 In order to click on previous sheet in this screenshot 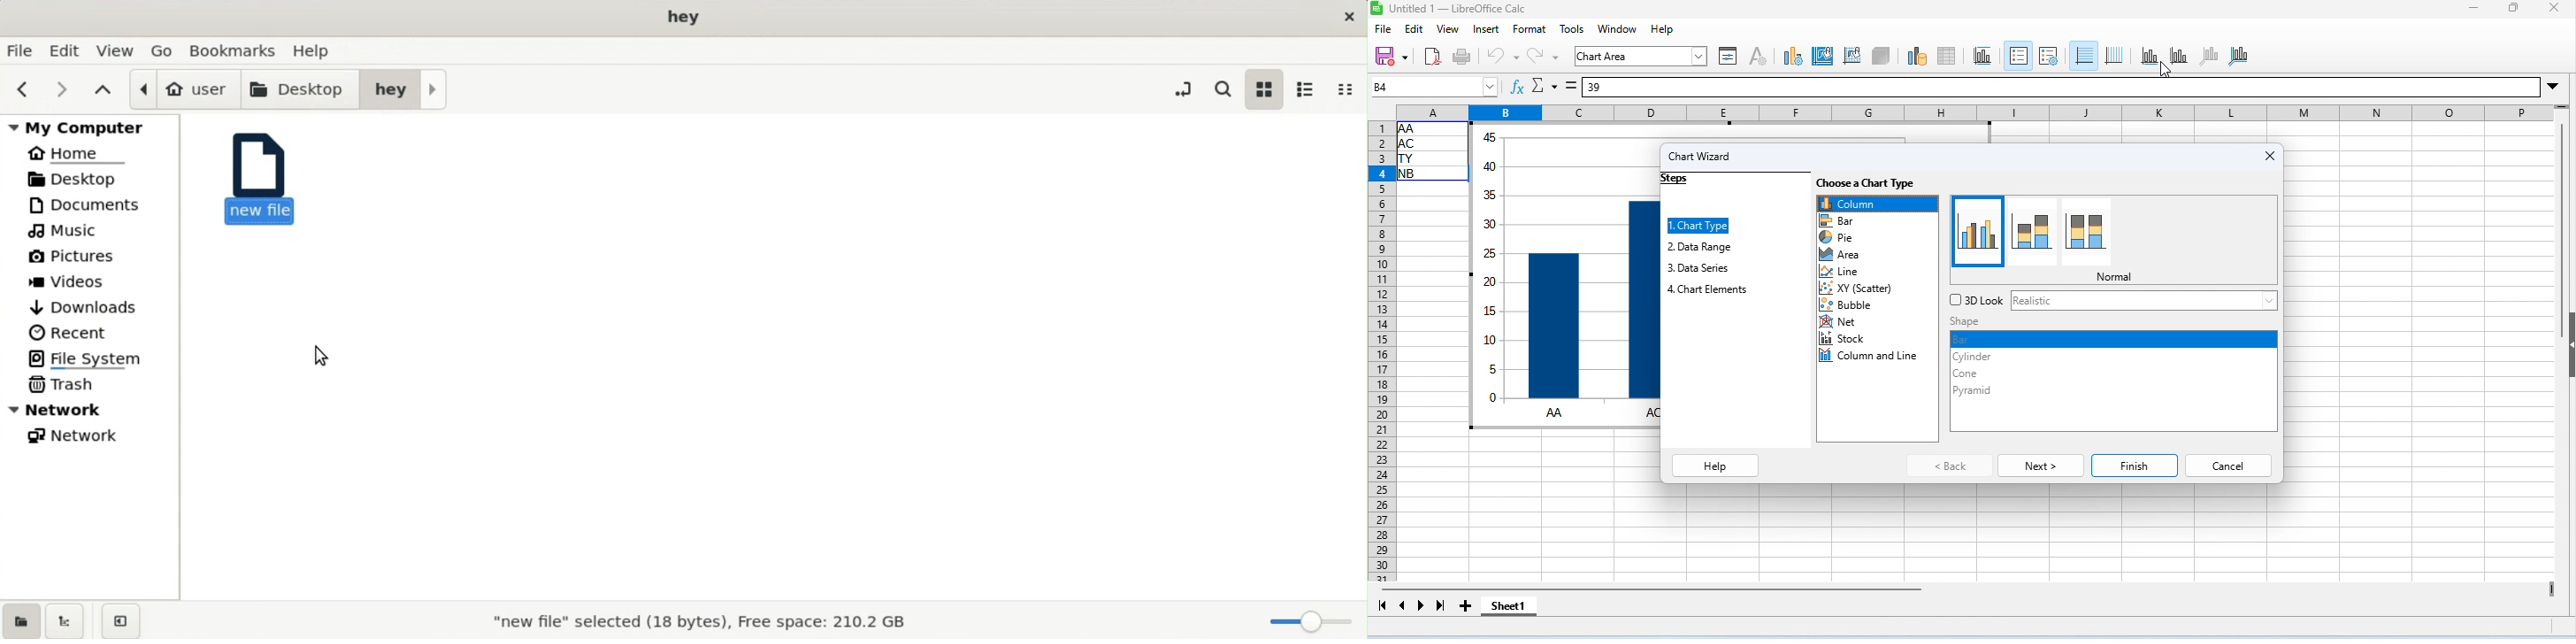, I will do `click(1404, 606)`.